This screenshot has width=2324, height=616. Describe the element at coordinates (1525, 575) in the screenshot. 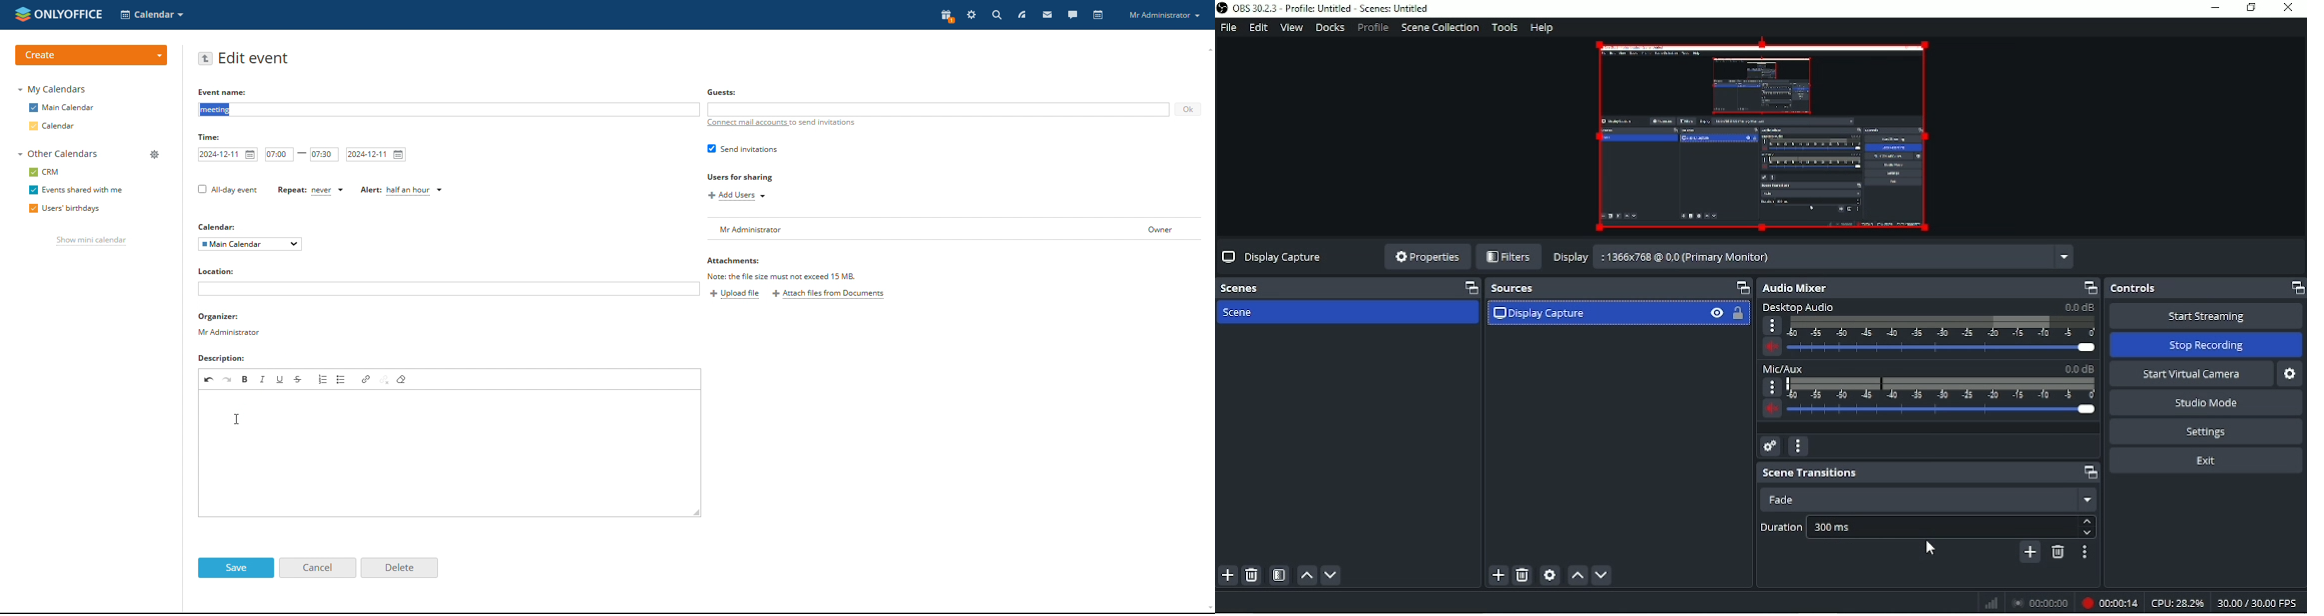

I see `Remove selected source (s)` at that location.